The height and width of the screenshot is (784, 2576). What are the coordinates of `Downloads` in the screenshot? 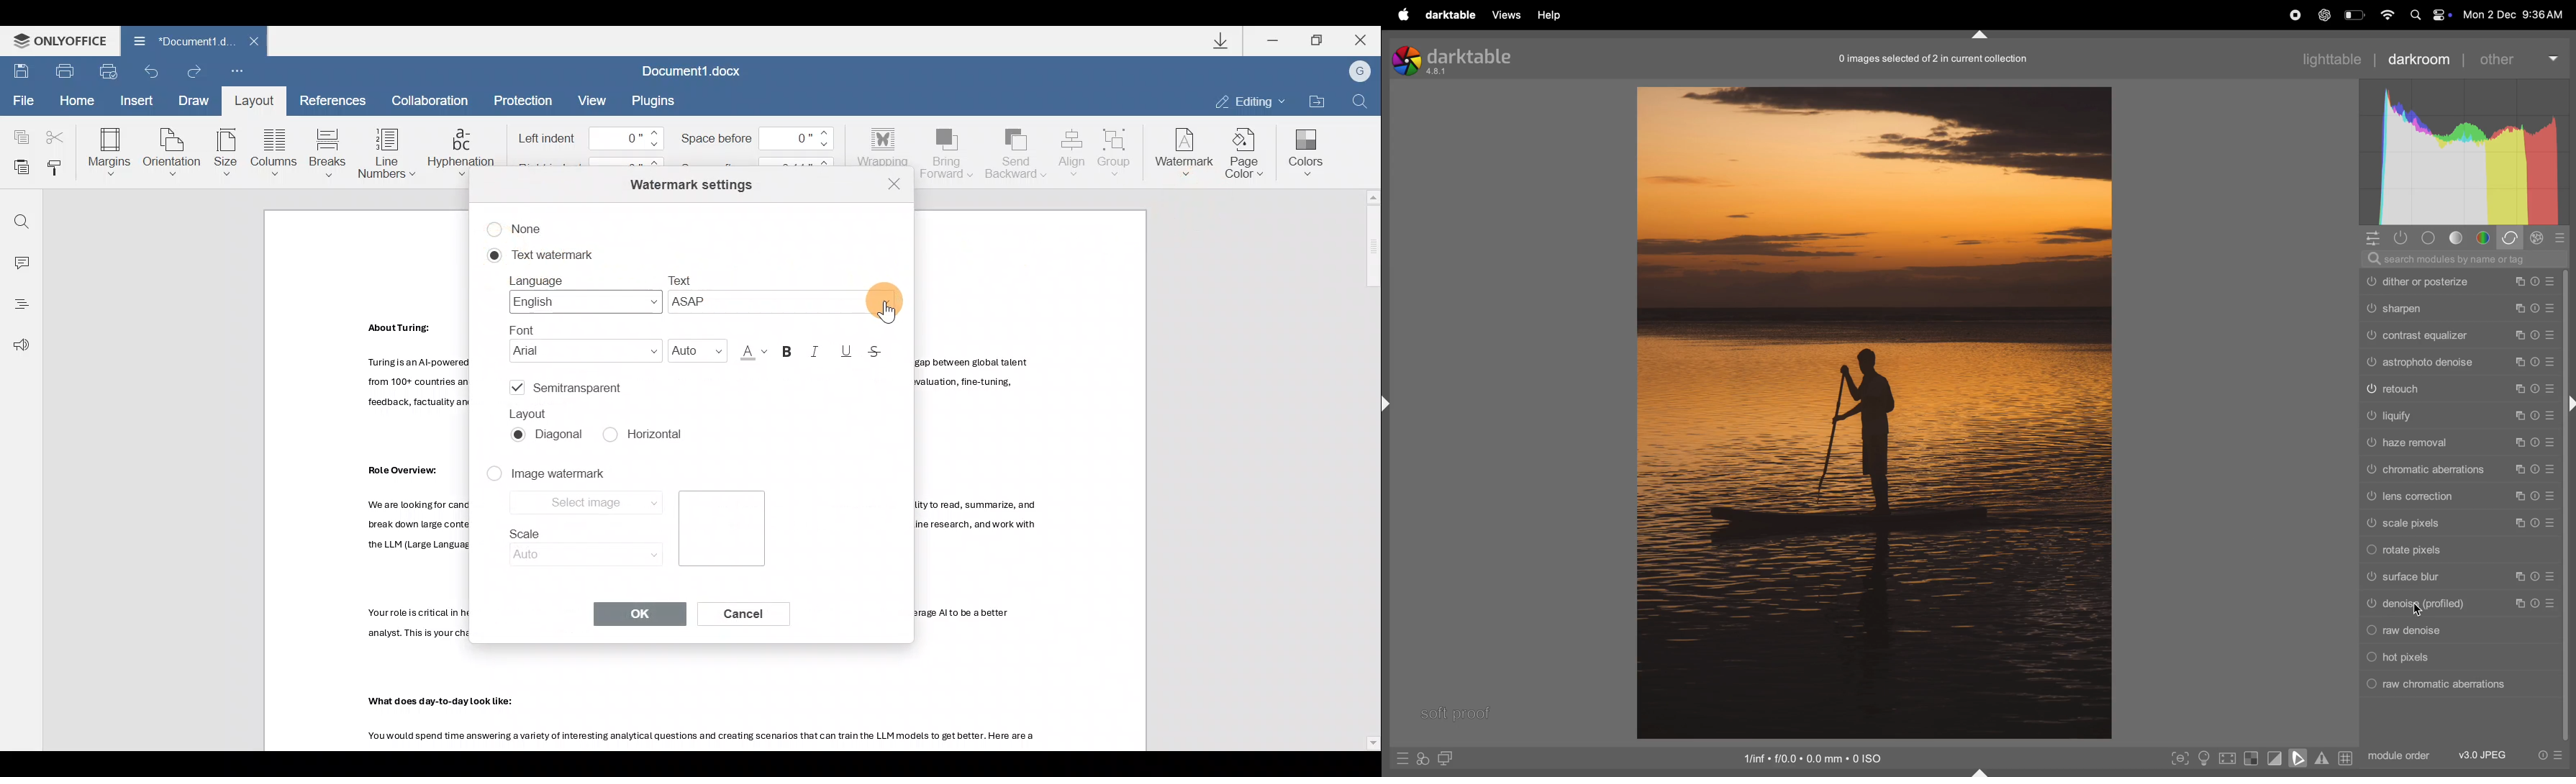 It's located at (1226, 42).